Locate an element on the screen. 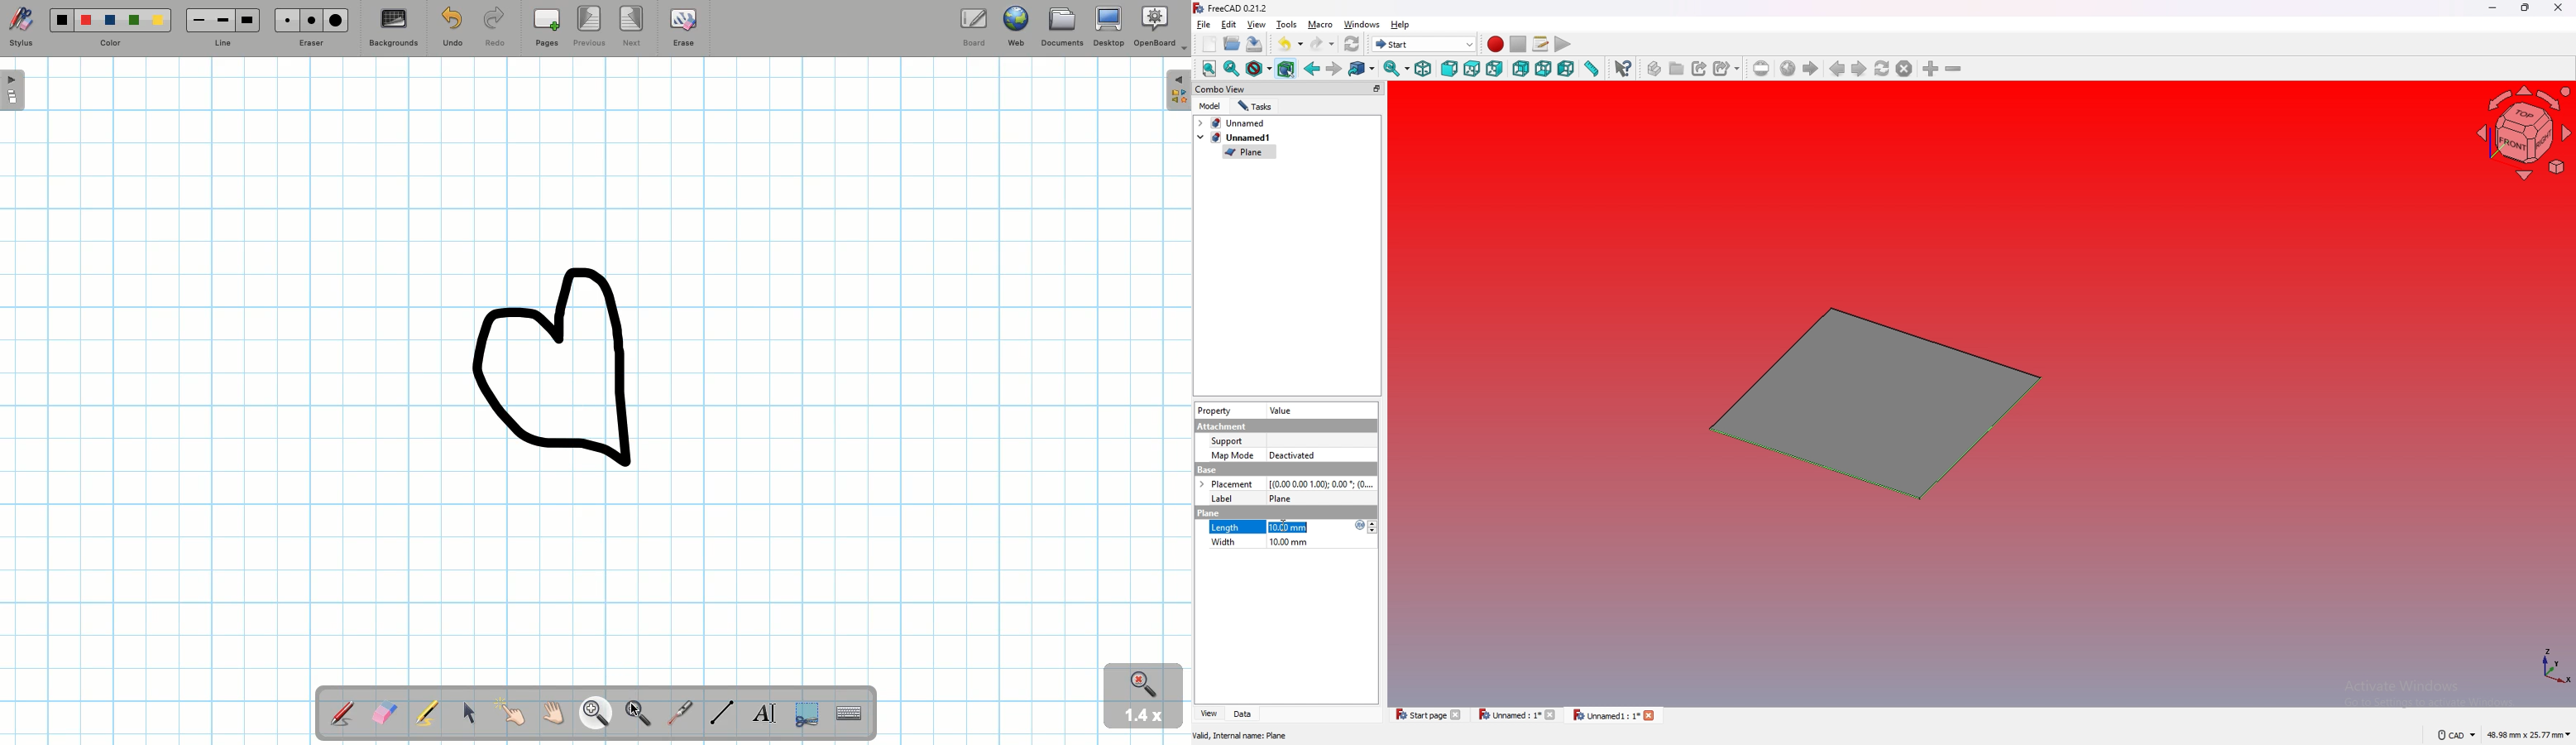  previous page is located at coordinates (1838, 69).